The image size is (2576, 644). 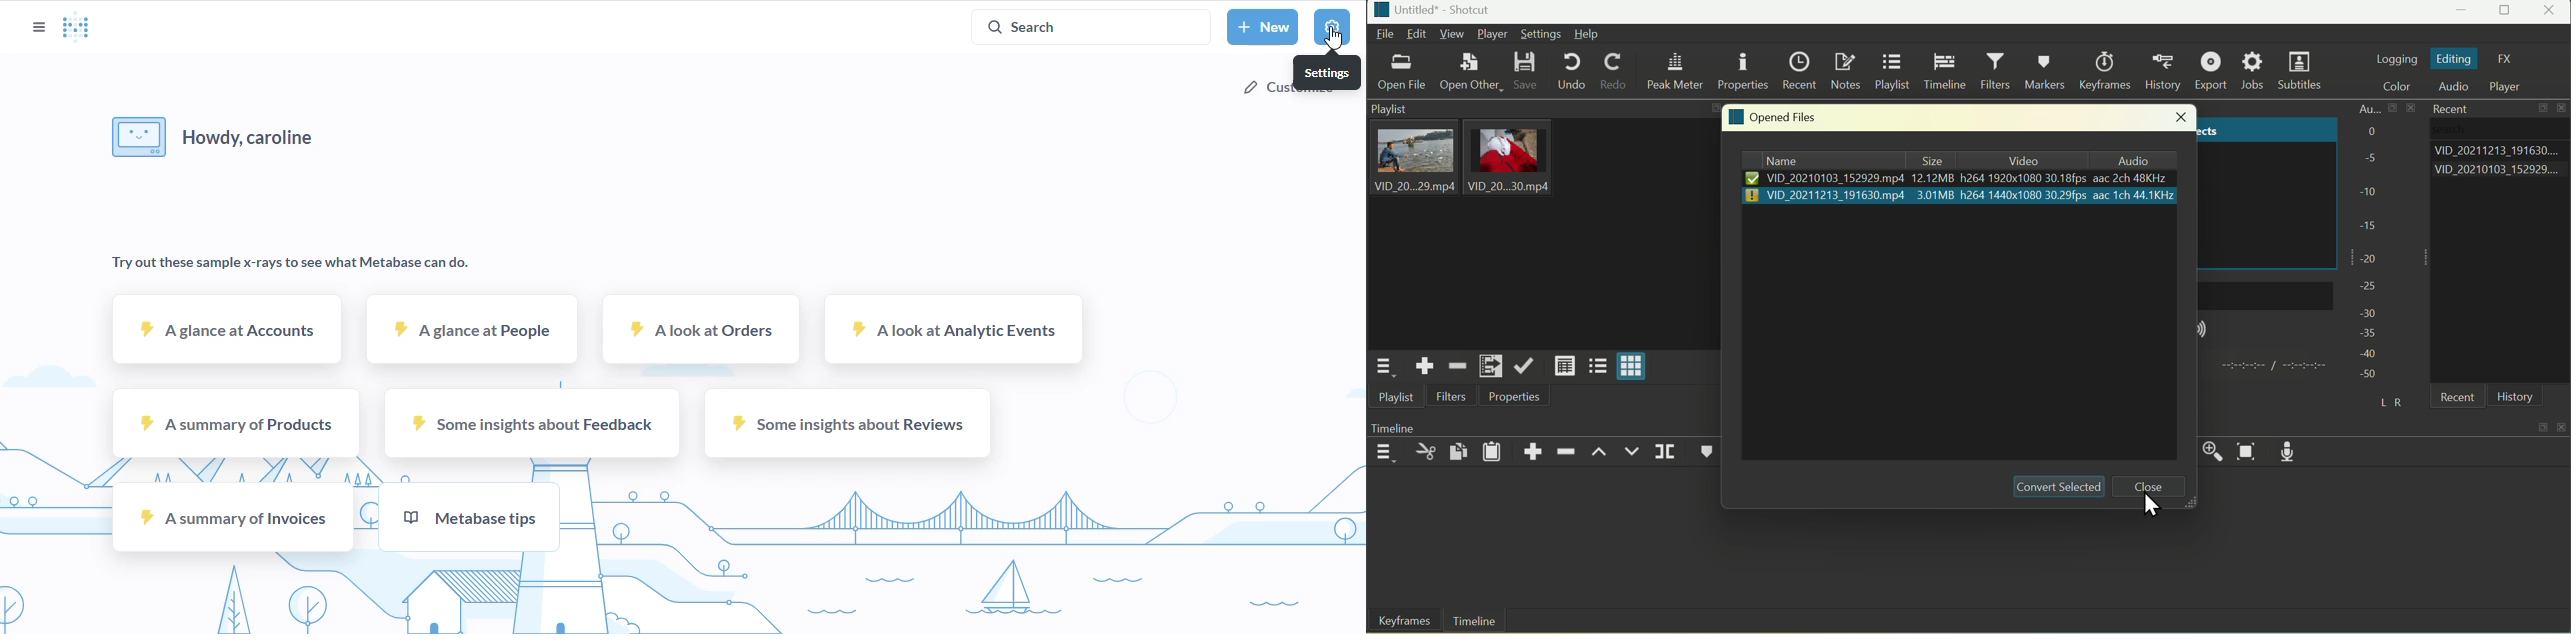 What do you see at coordinates (2254, 71) in the screenshot?
I see `Jobs` at bounding box center [2254, 71].